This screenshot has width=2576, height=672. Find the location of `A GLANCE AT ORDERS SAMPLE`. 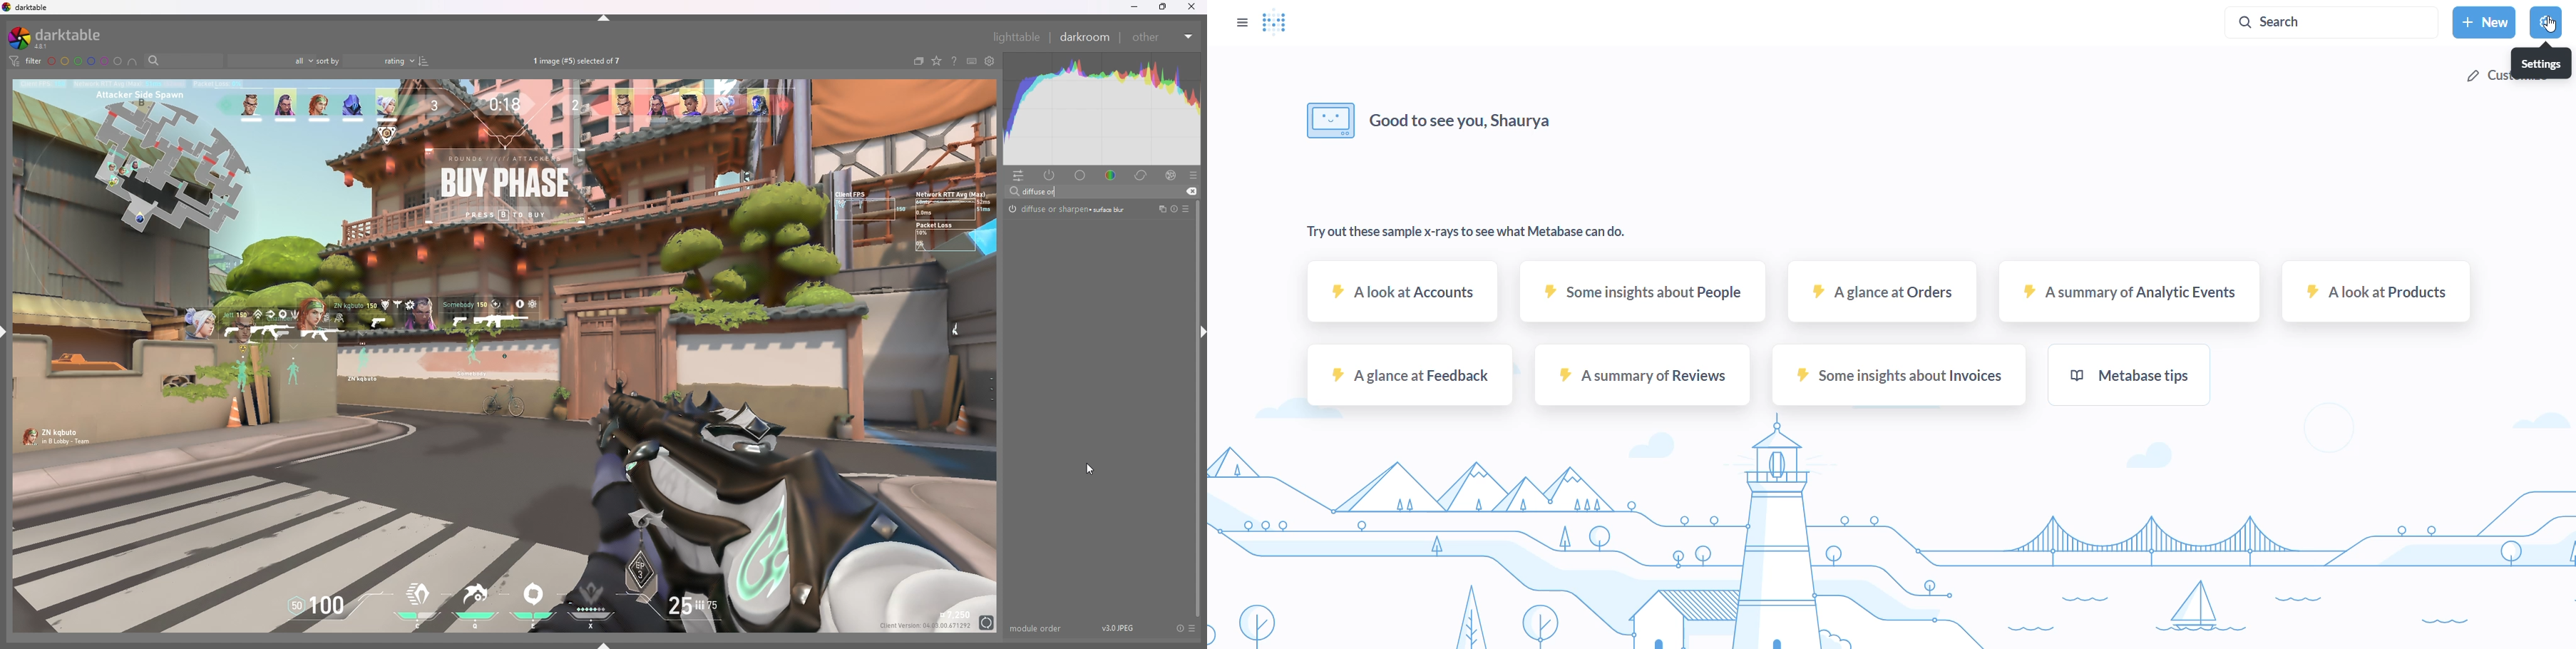

A GLANCE AT ORDERS SAMPLE is located at coordinates (1885, 295).